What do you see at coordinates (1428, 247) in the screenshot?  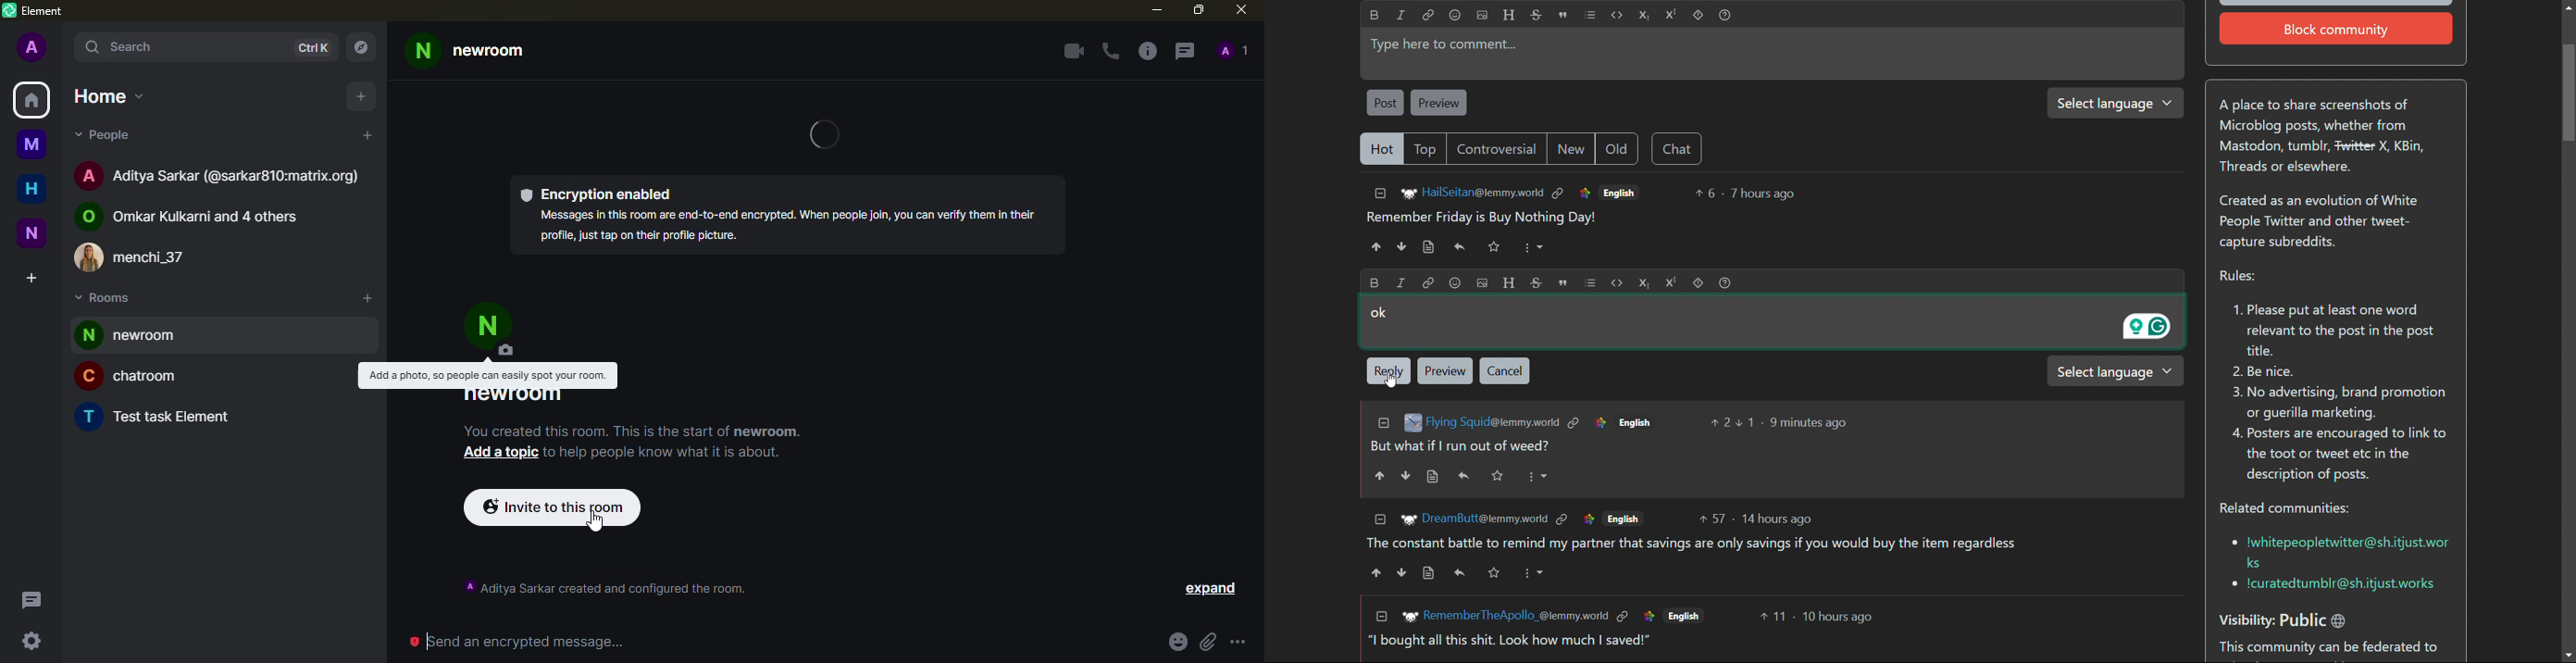 I see `view source` at bounding box center [1428, 247].